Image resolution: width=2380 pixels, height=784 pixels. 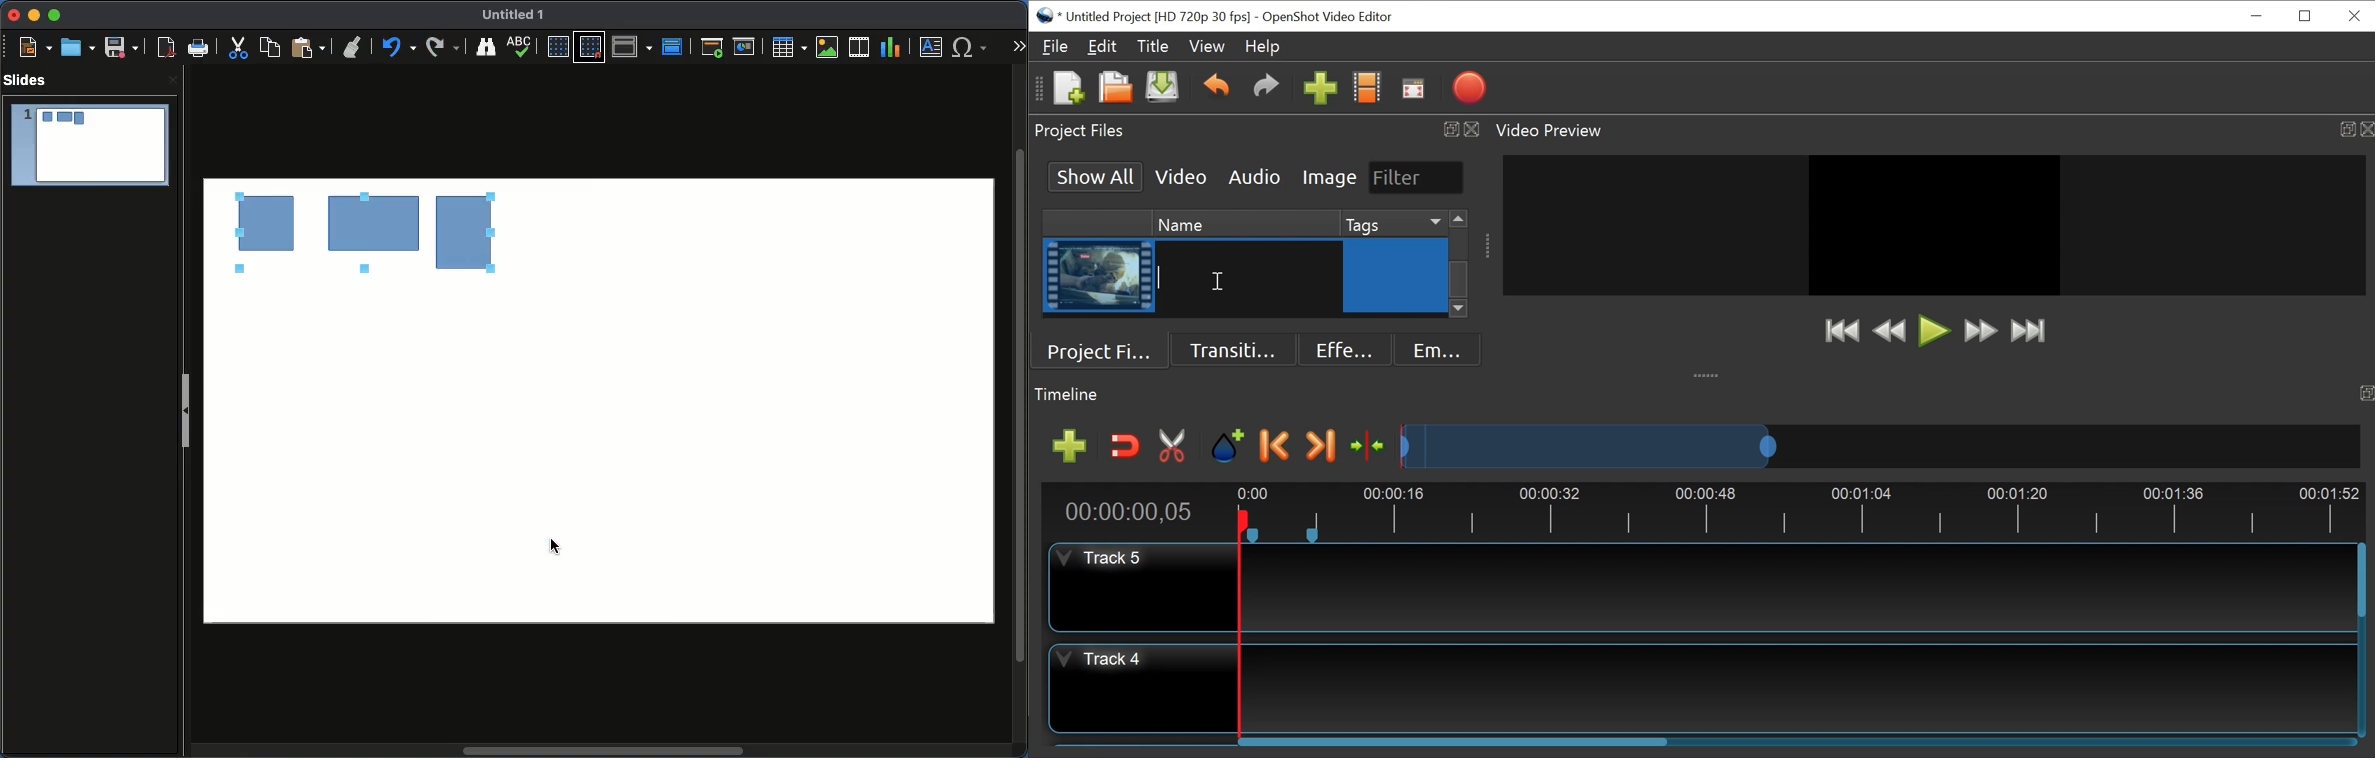 I want to click on Play, so click(x=1934, y=331).